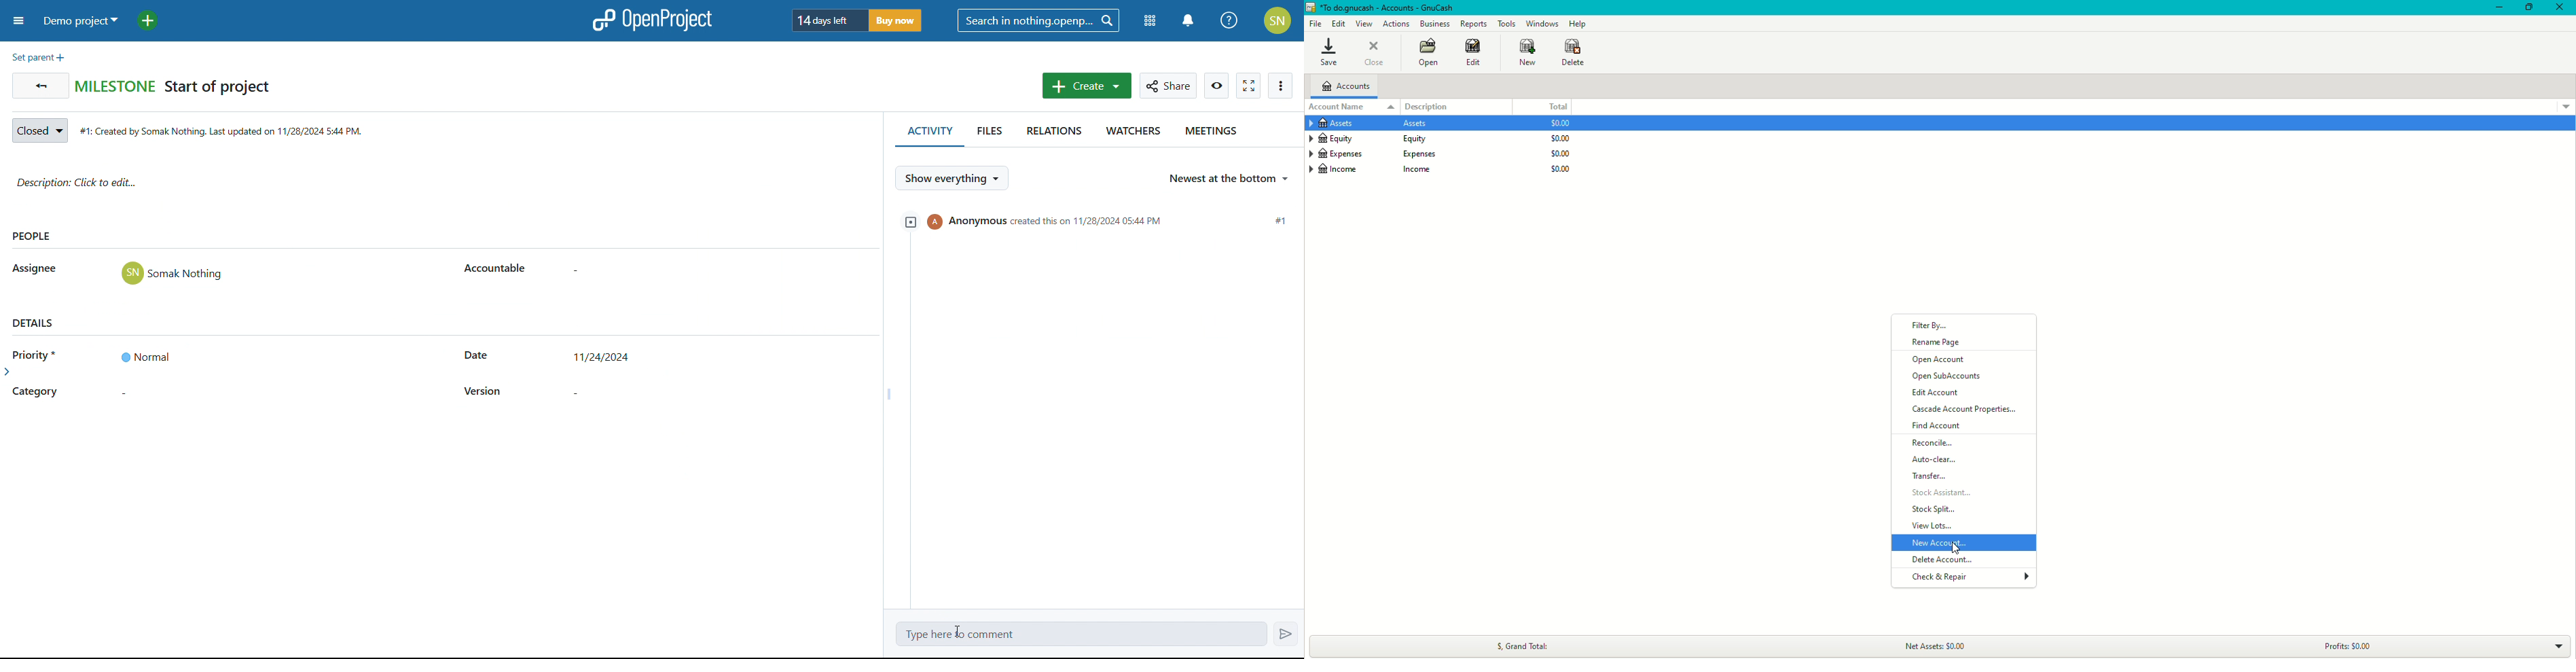  What do you see at coordinates (1936, 460) in the screenshot?
I see `Auto-clear` at bounding box center [1936, 460].